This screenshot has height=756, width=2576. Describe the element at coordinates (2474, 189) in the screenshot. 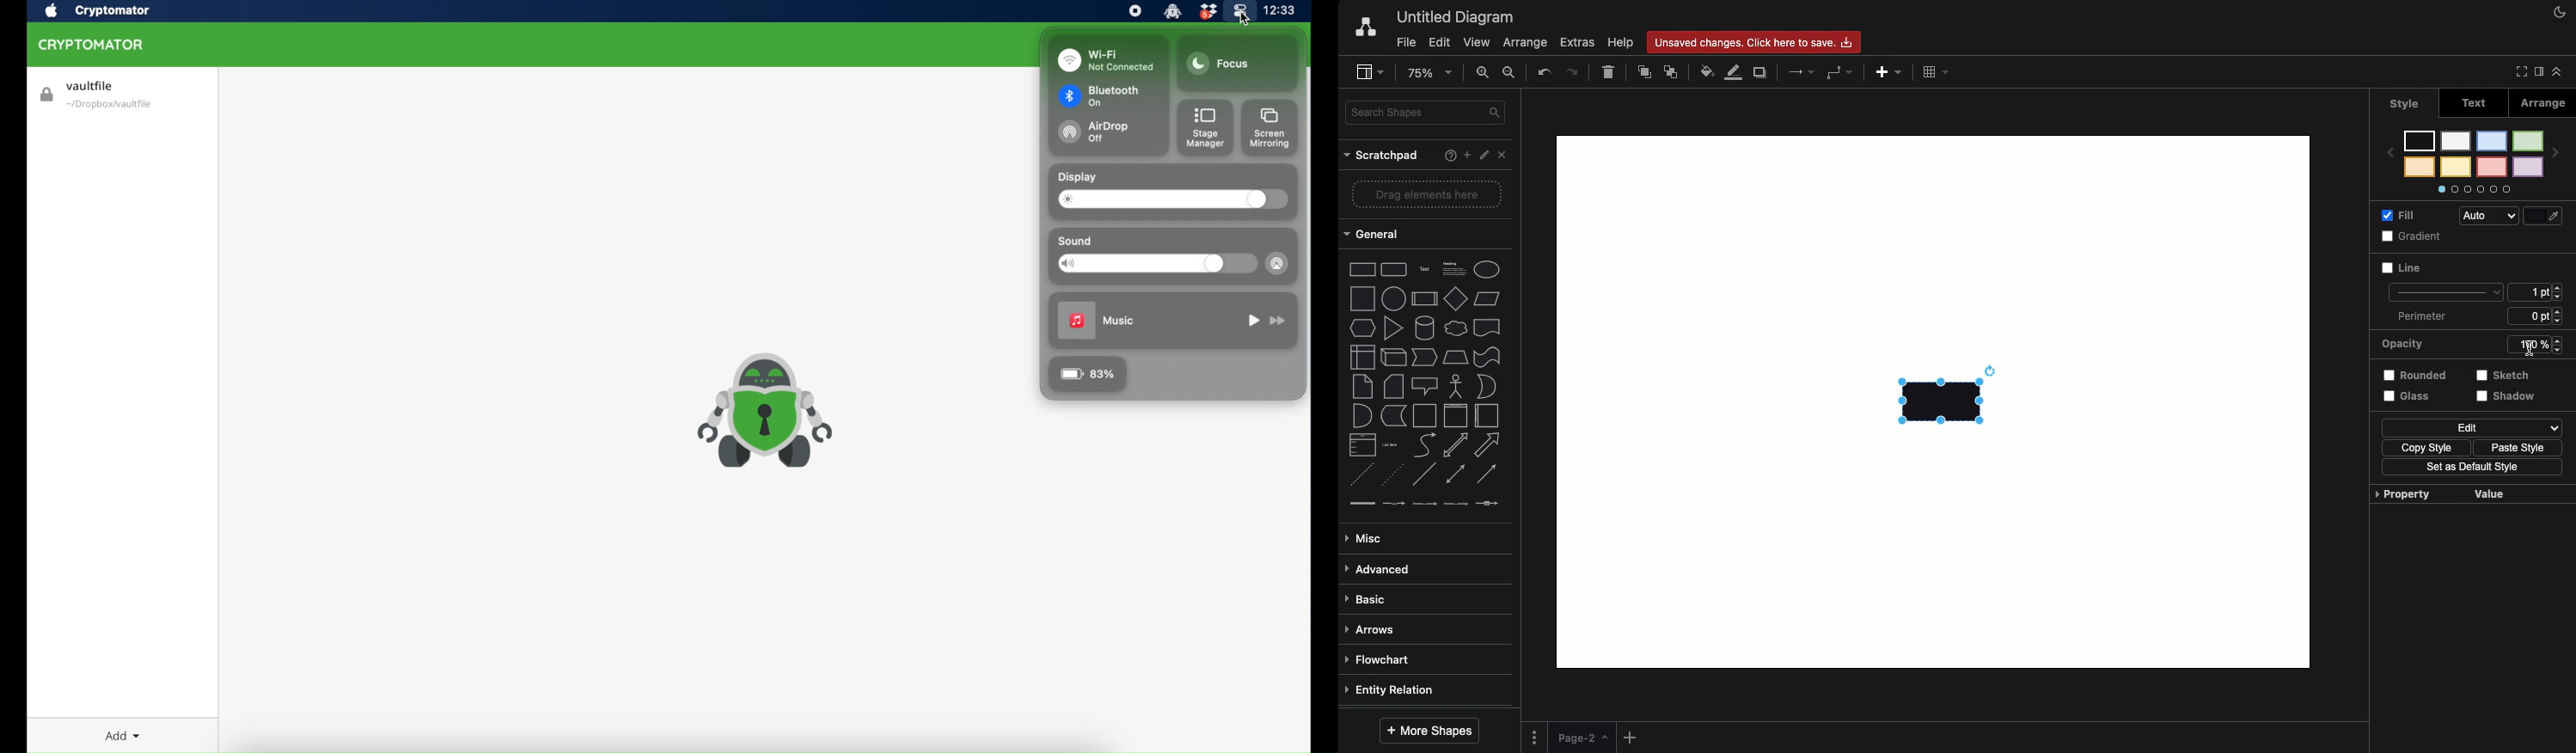

I see `Options` at that location.